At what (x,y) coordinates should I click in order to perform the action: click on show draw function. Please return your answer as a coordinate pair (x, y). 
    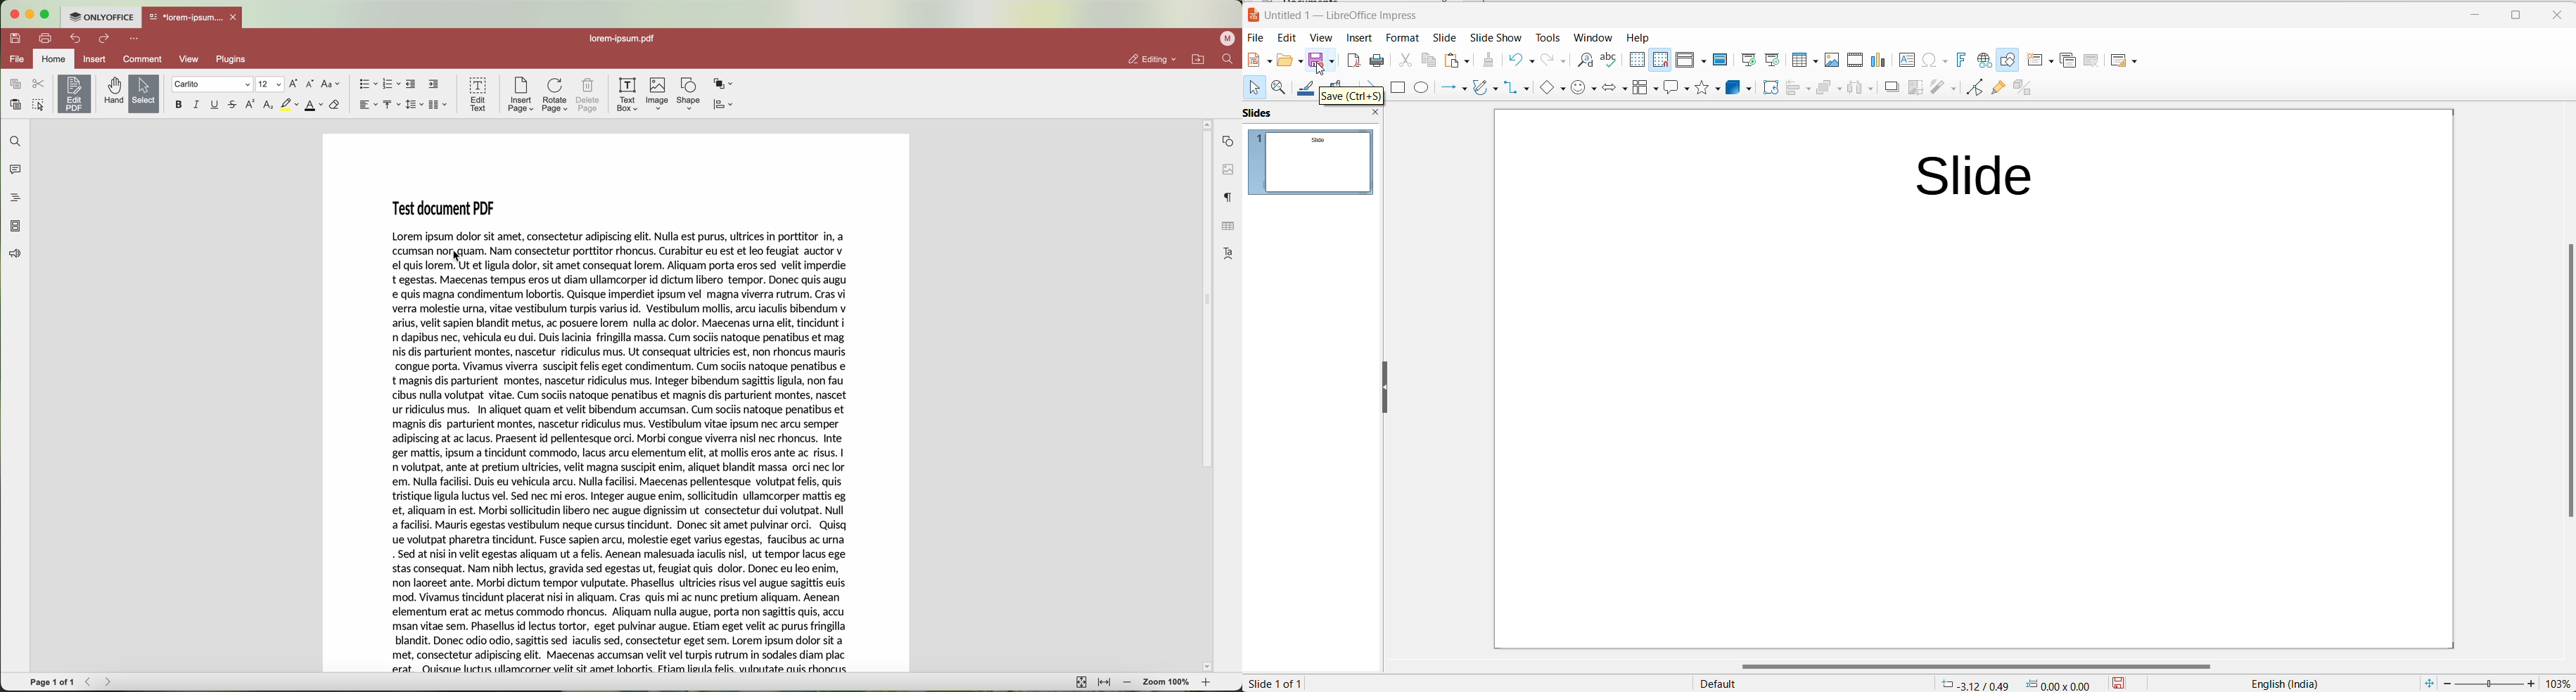
    Looking at the image, I should click on (2008, 60).